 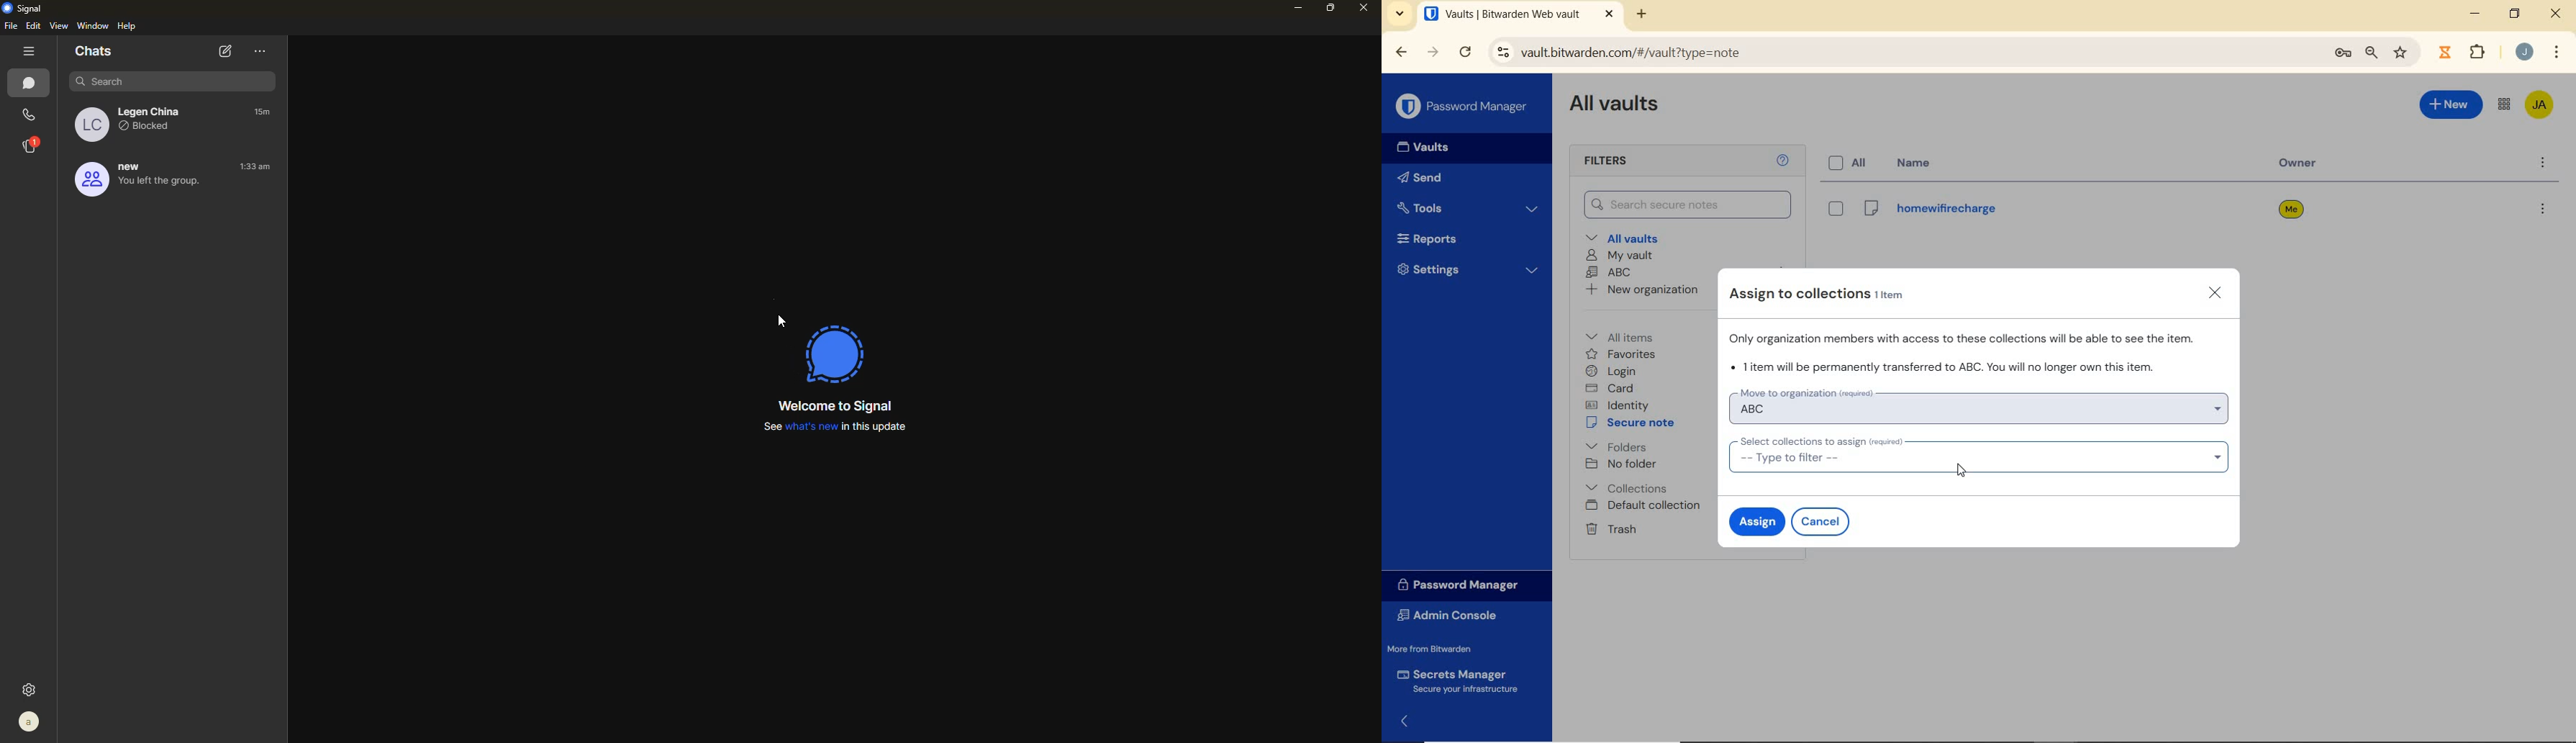 I want to click on LC, so click(x=88, y=125).